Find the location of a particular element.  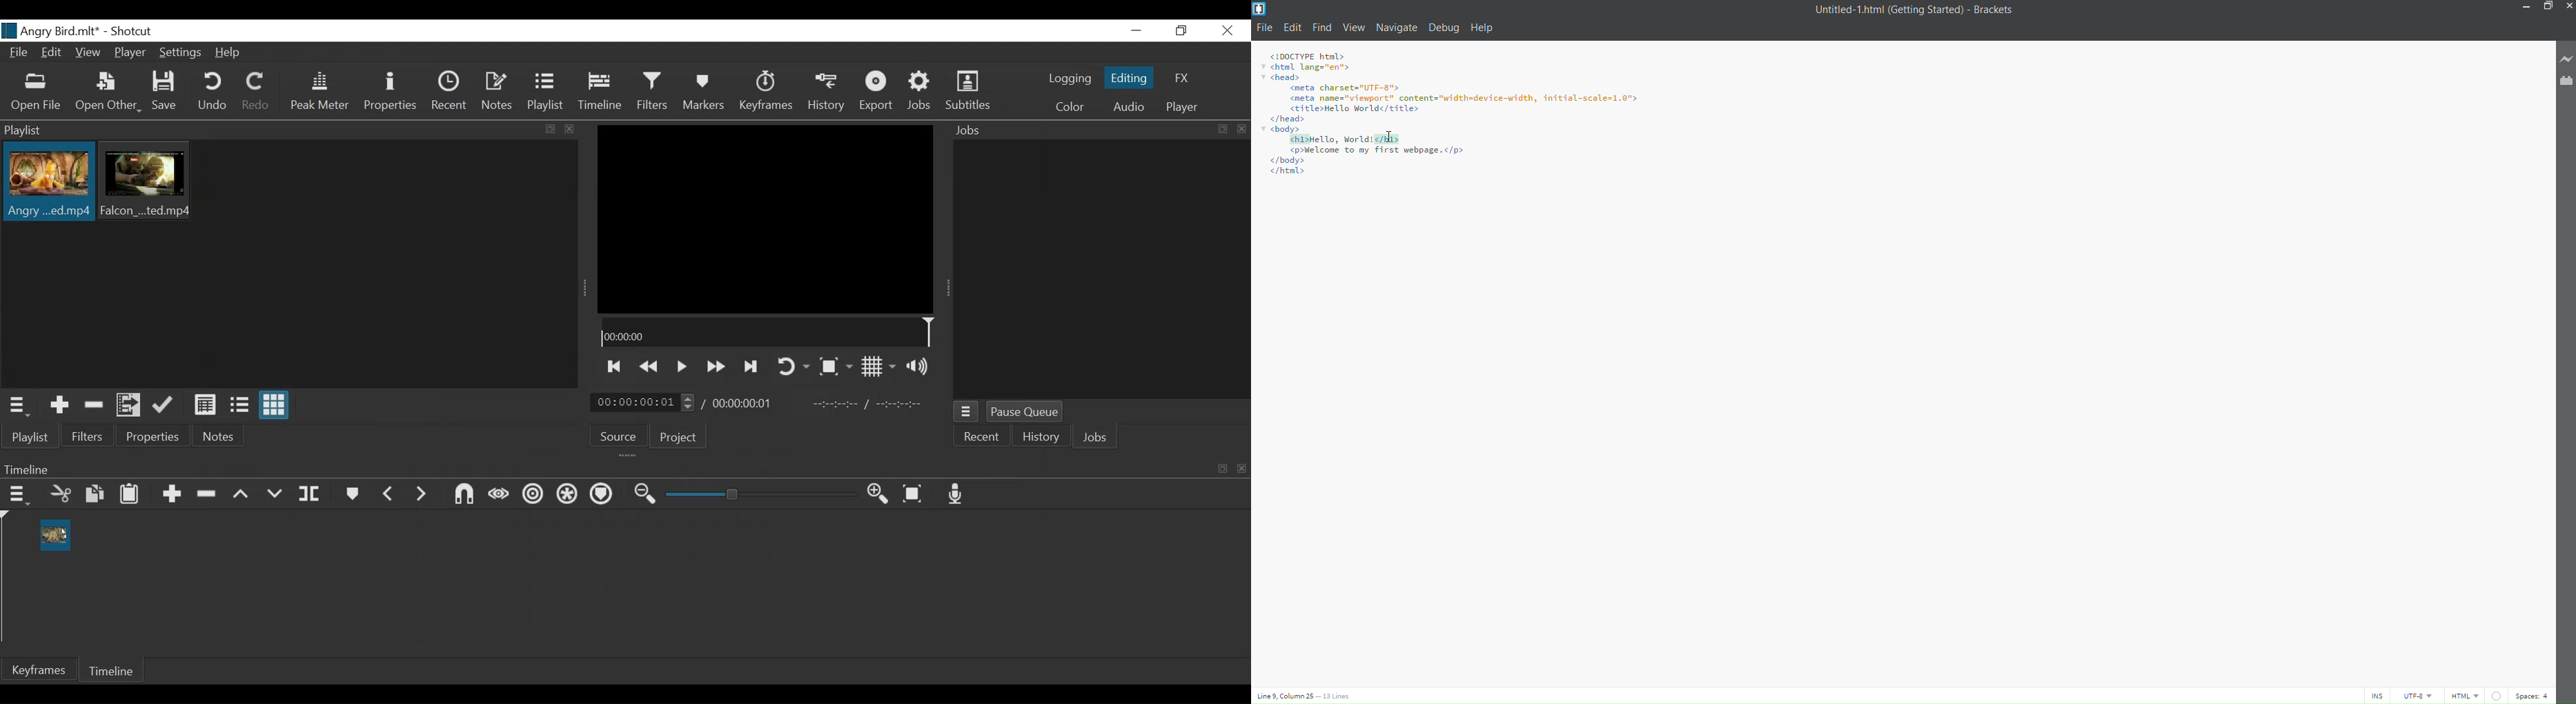

Save is located at coordinates (165, 92).